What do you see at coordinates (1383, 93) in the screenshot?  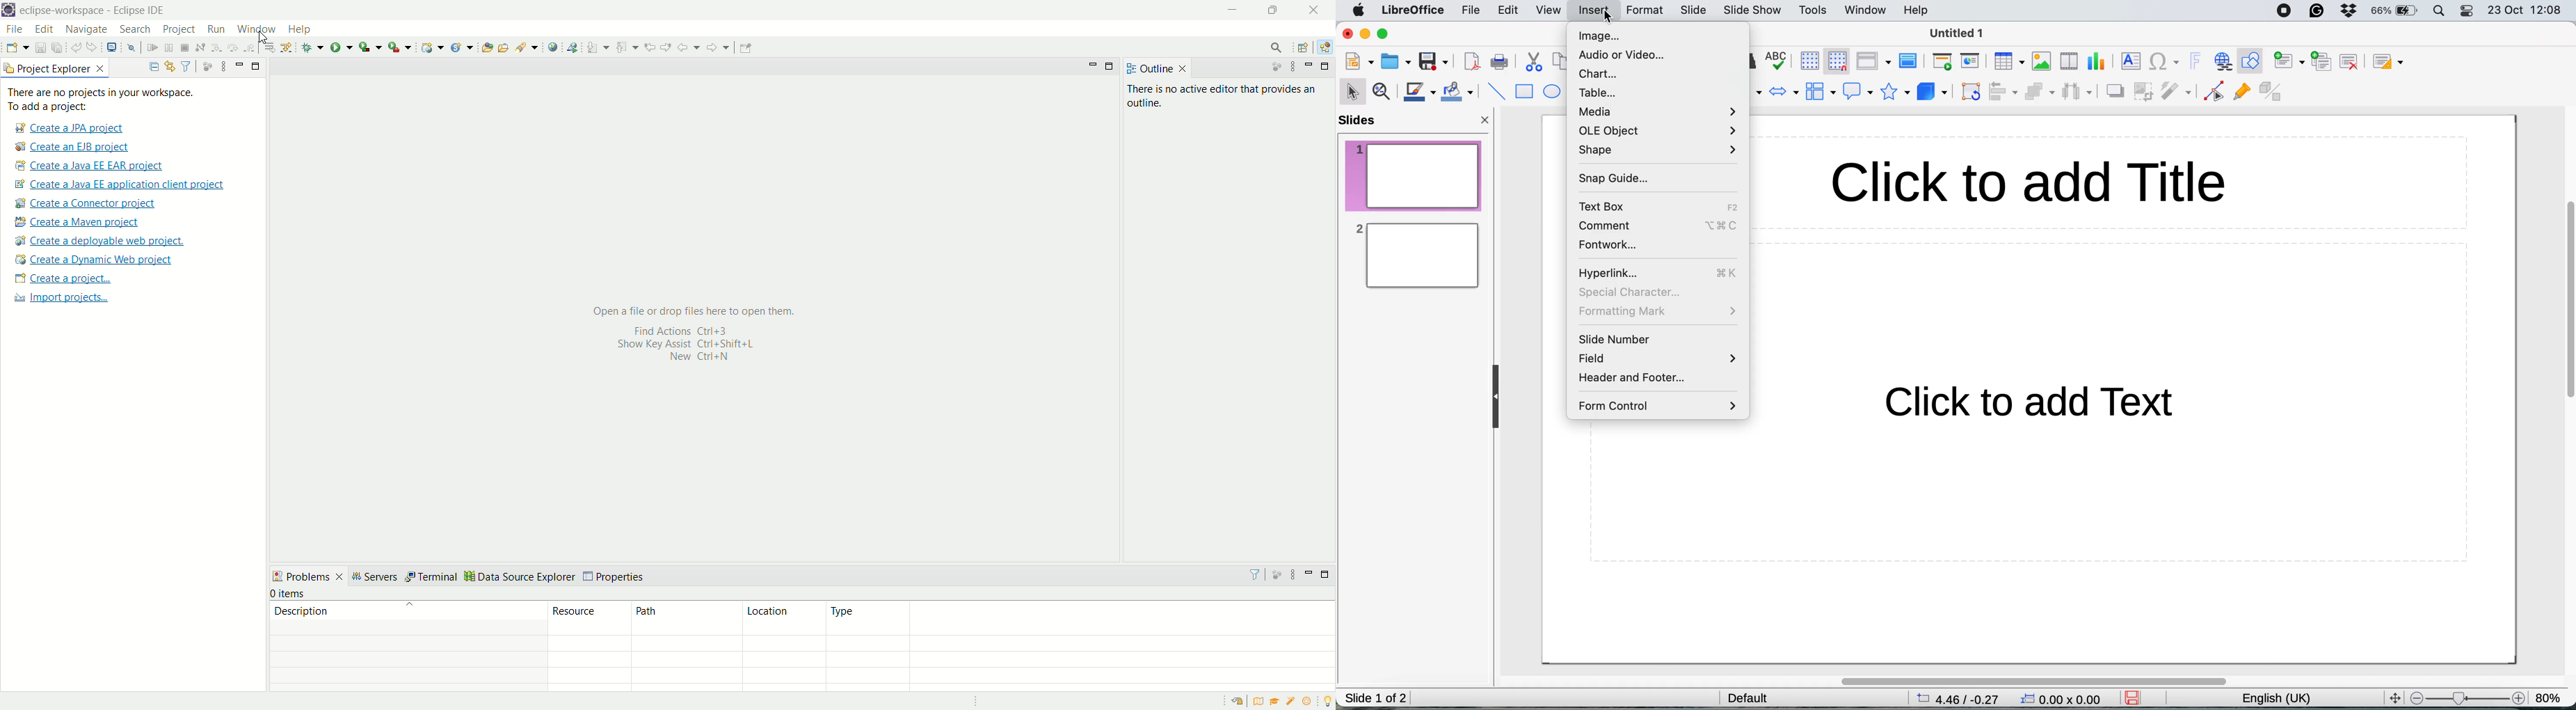 I see `zoom and pan` at bounding box center [1383, 93].